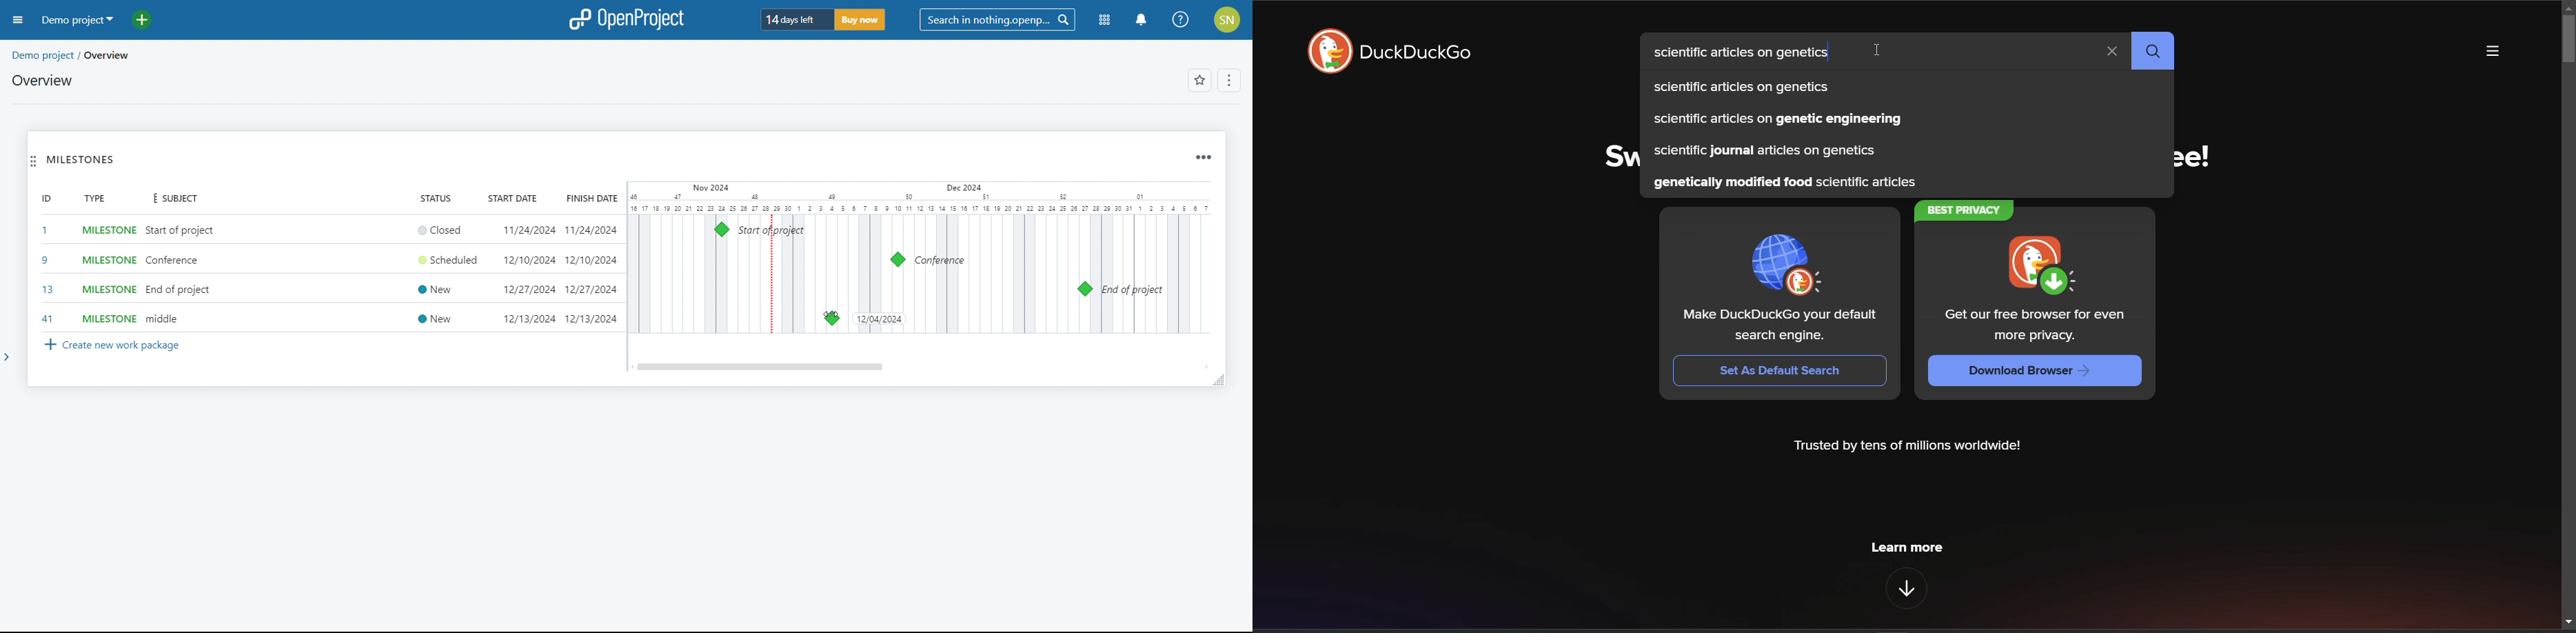 The image size is (2576, 644). I want to click on status, so click(436, 197).